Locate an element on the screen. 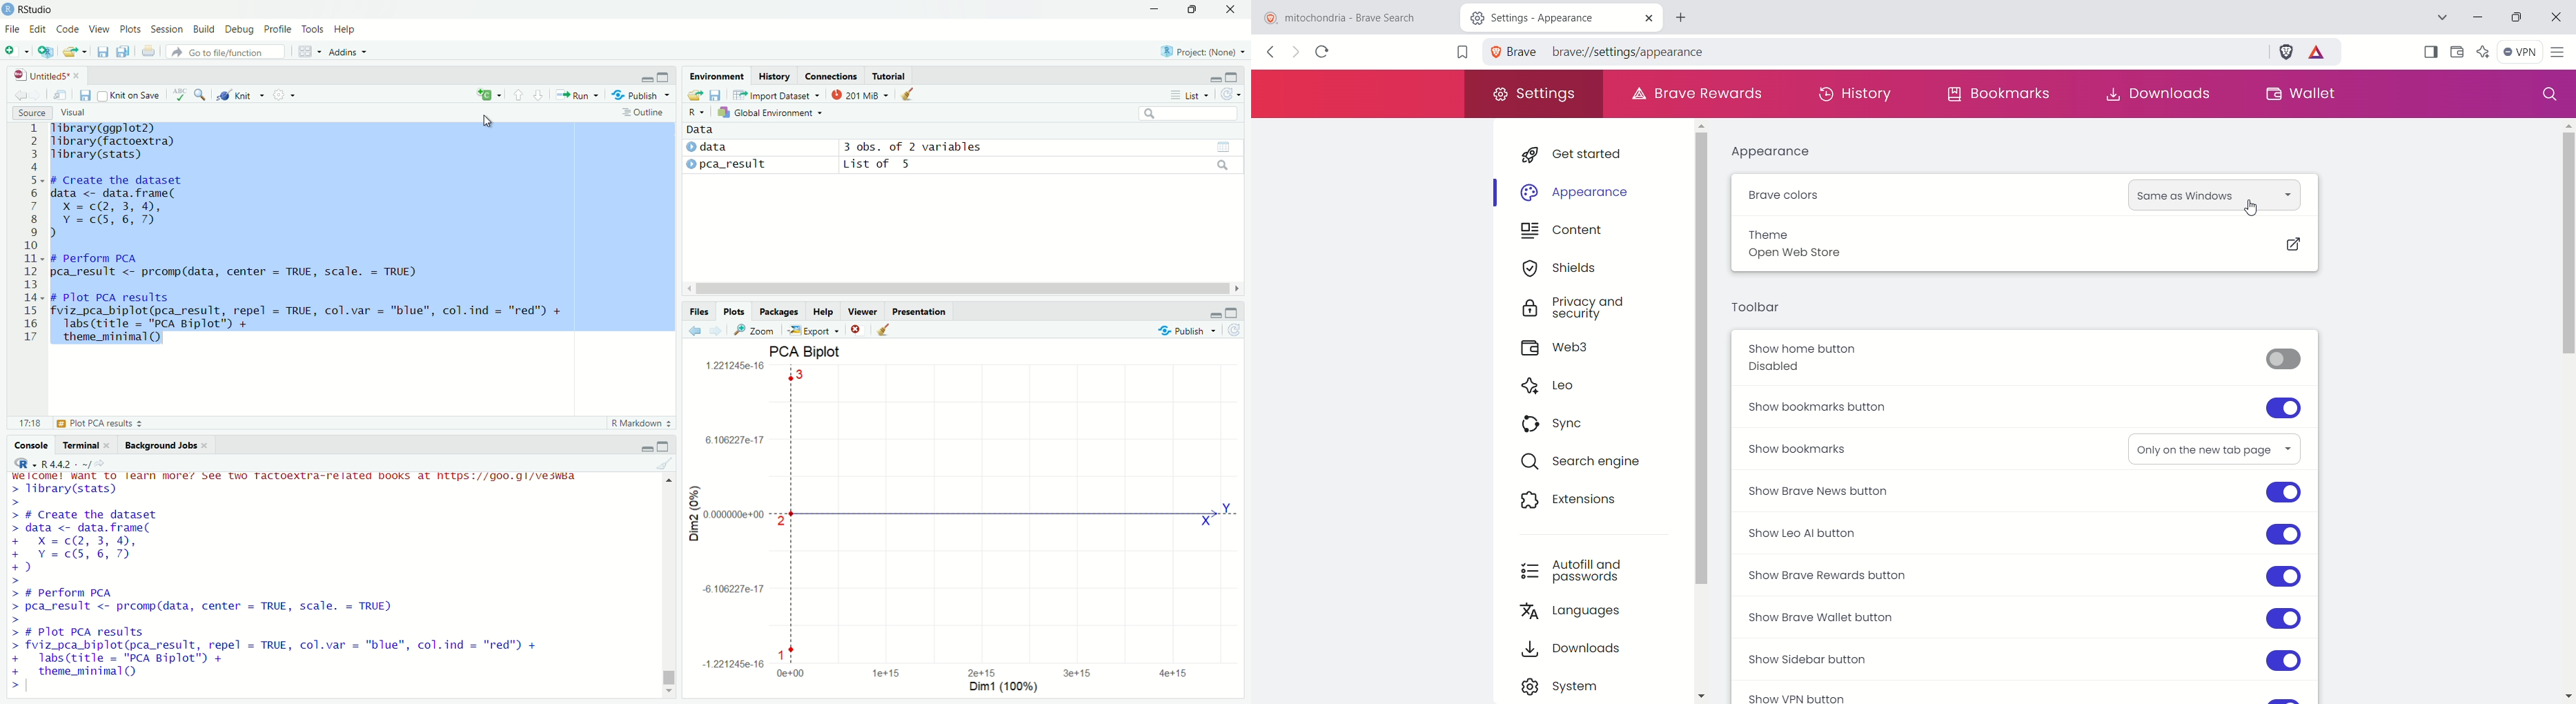 This screenshot has width=2576, height=728. plot PCA results is located at coordinates (76, 423).